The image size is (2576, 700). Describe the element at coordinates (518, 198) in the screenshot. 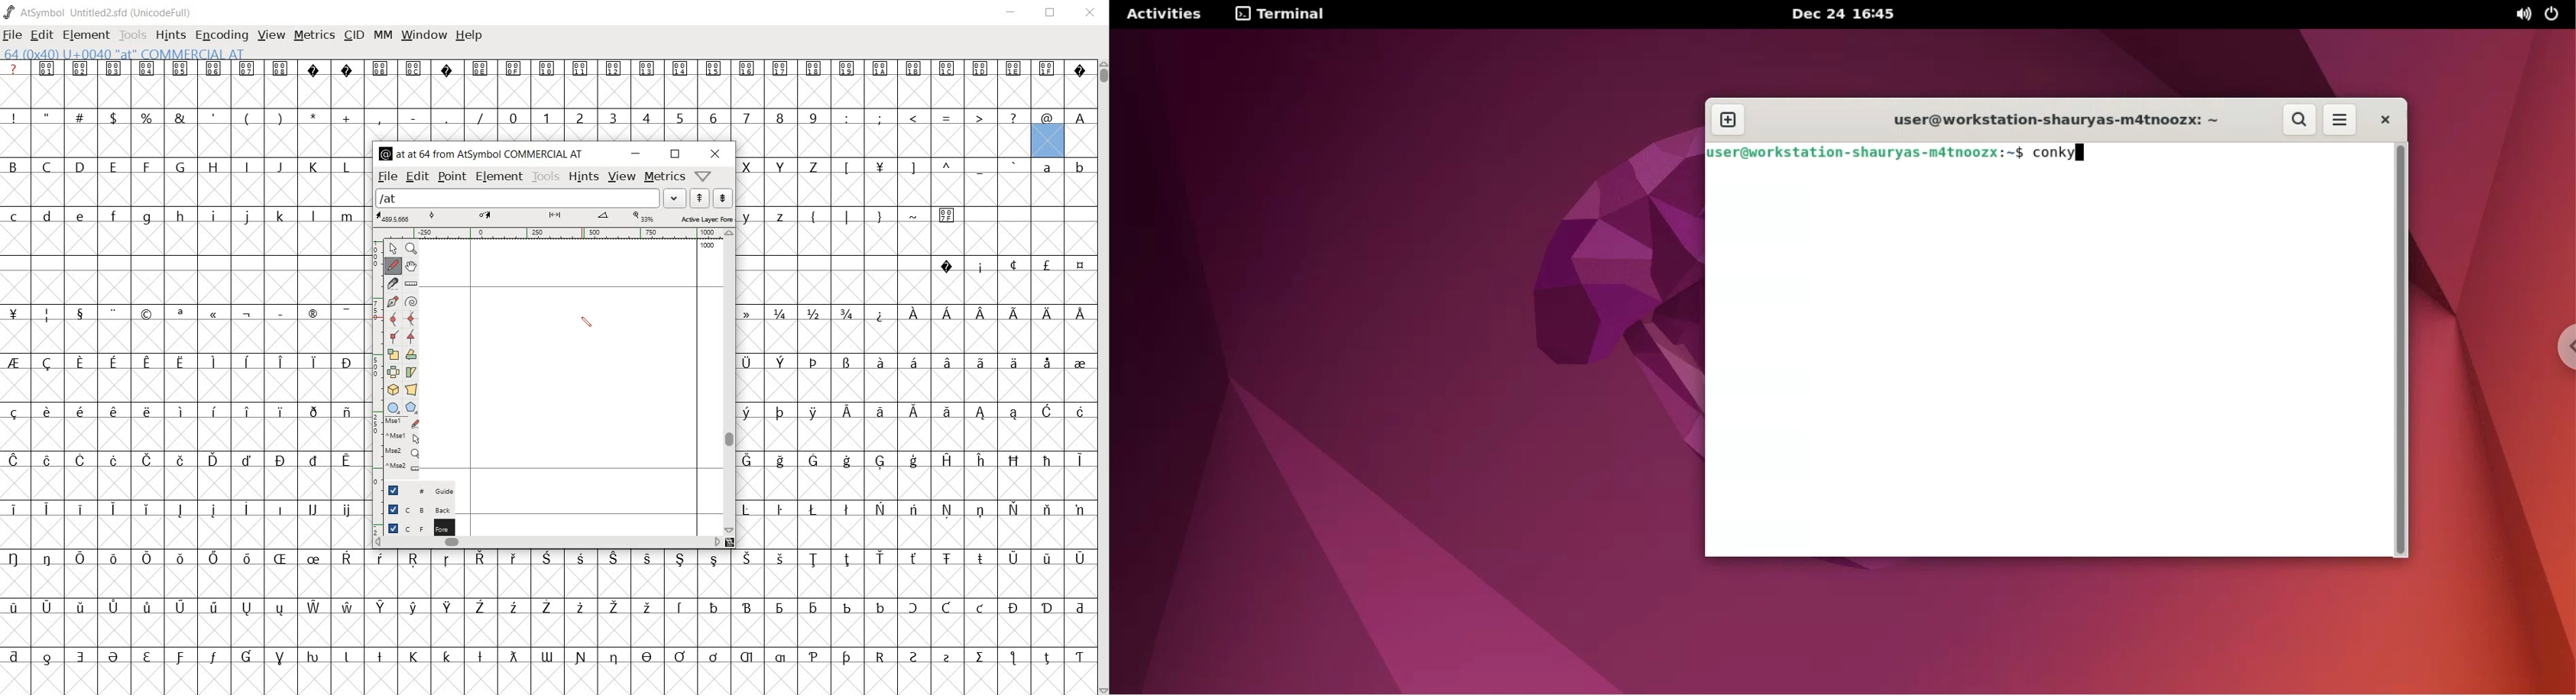

I see `load word list` at that location.